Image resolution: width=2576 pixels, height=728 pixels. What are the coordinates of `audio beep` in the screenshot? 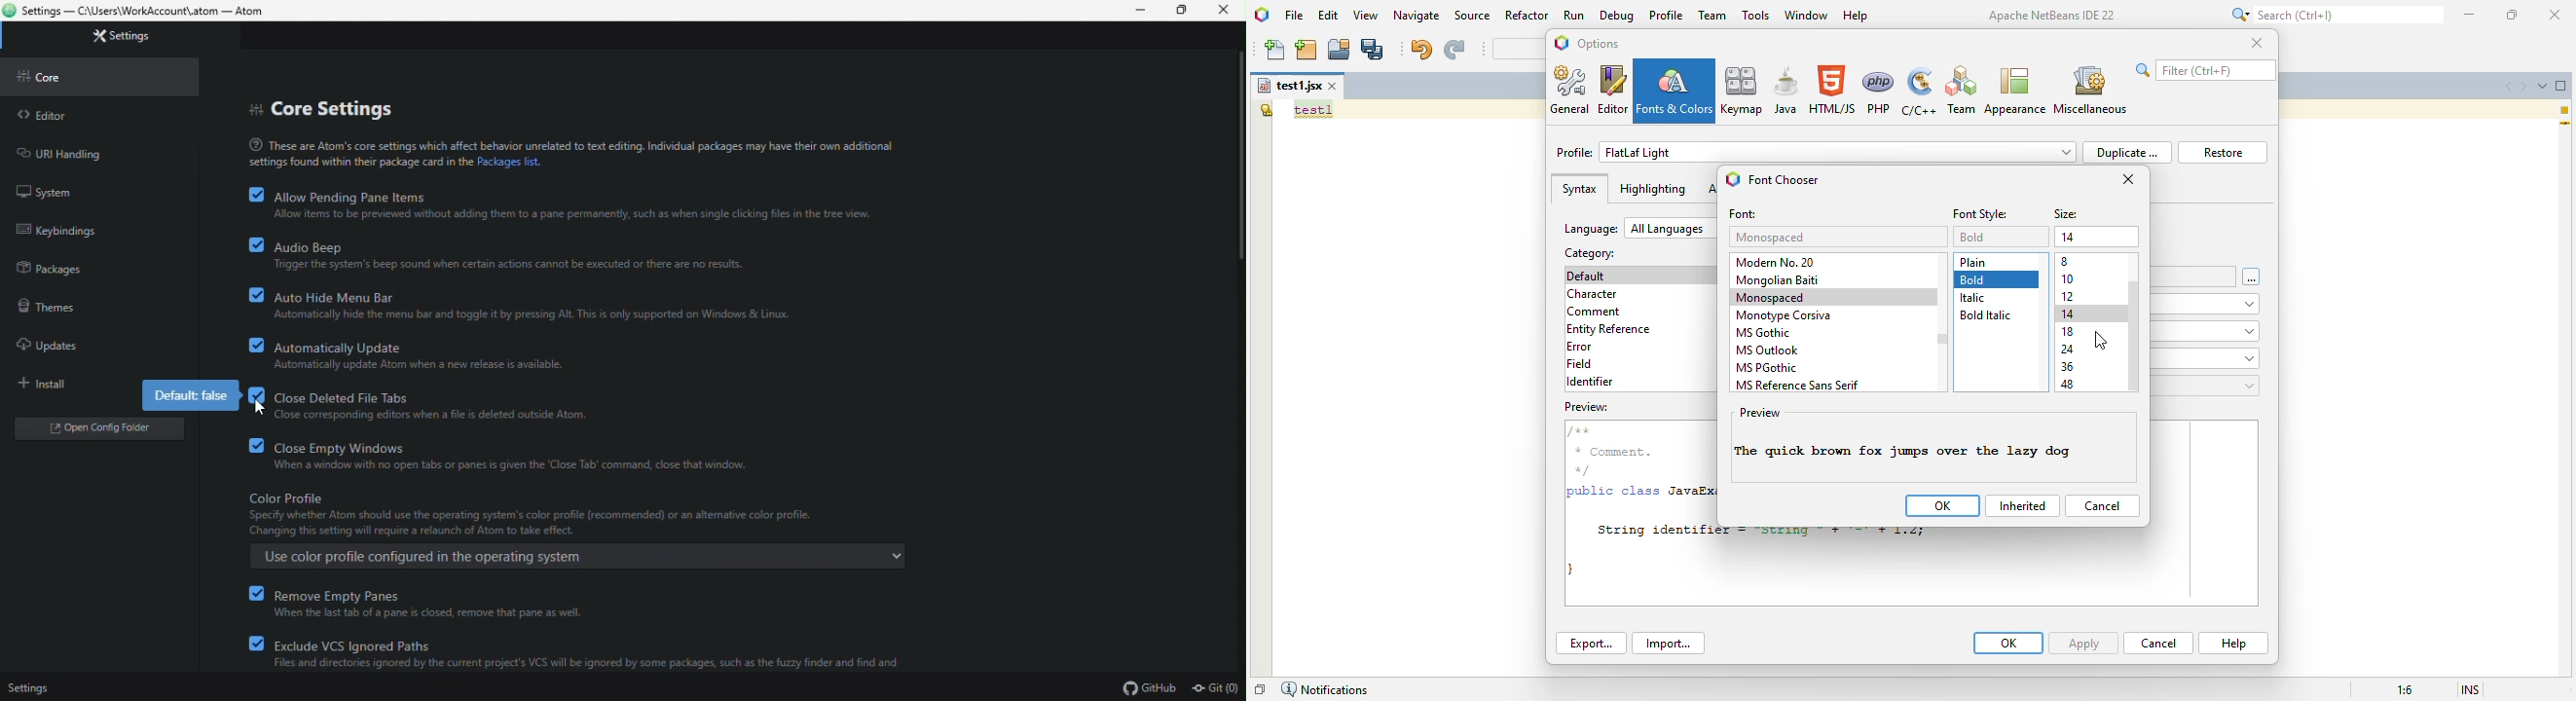 It's located at (517, 254).